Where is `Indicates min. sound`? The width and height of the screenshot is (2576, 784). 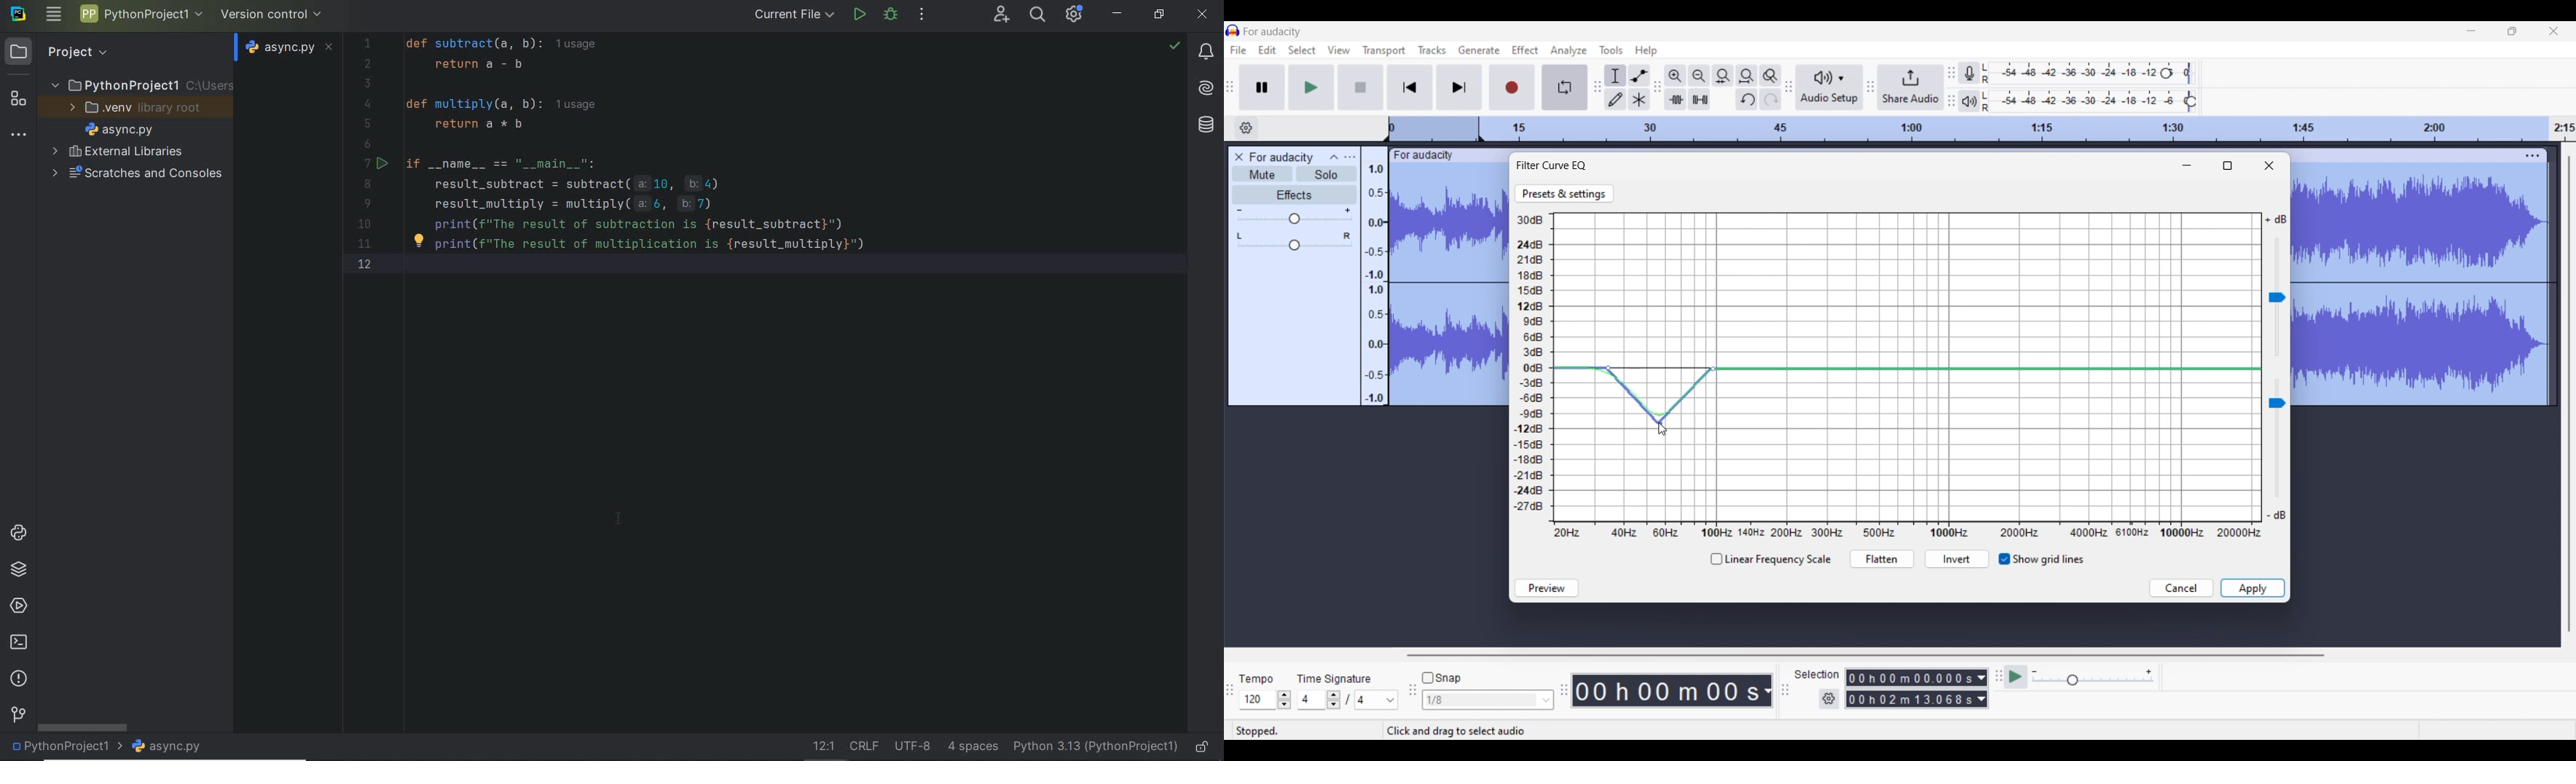
Indicates min. sound is located at coordinates (2276, 515).